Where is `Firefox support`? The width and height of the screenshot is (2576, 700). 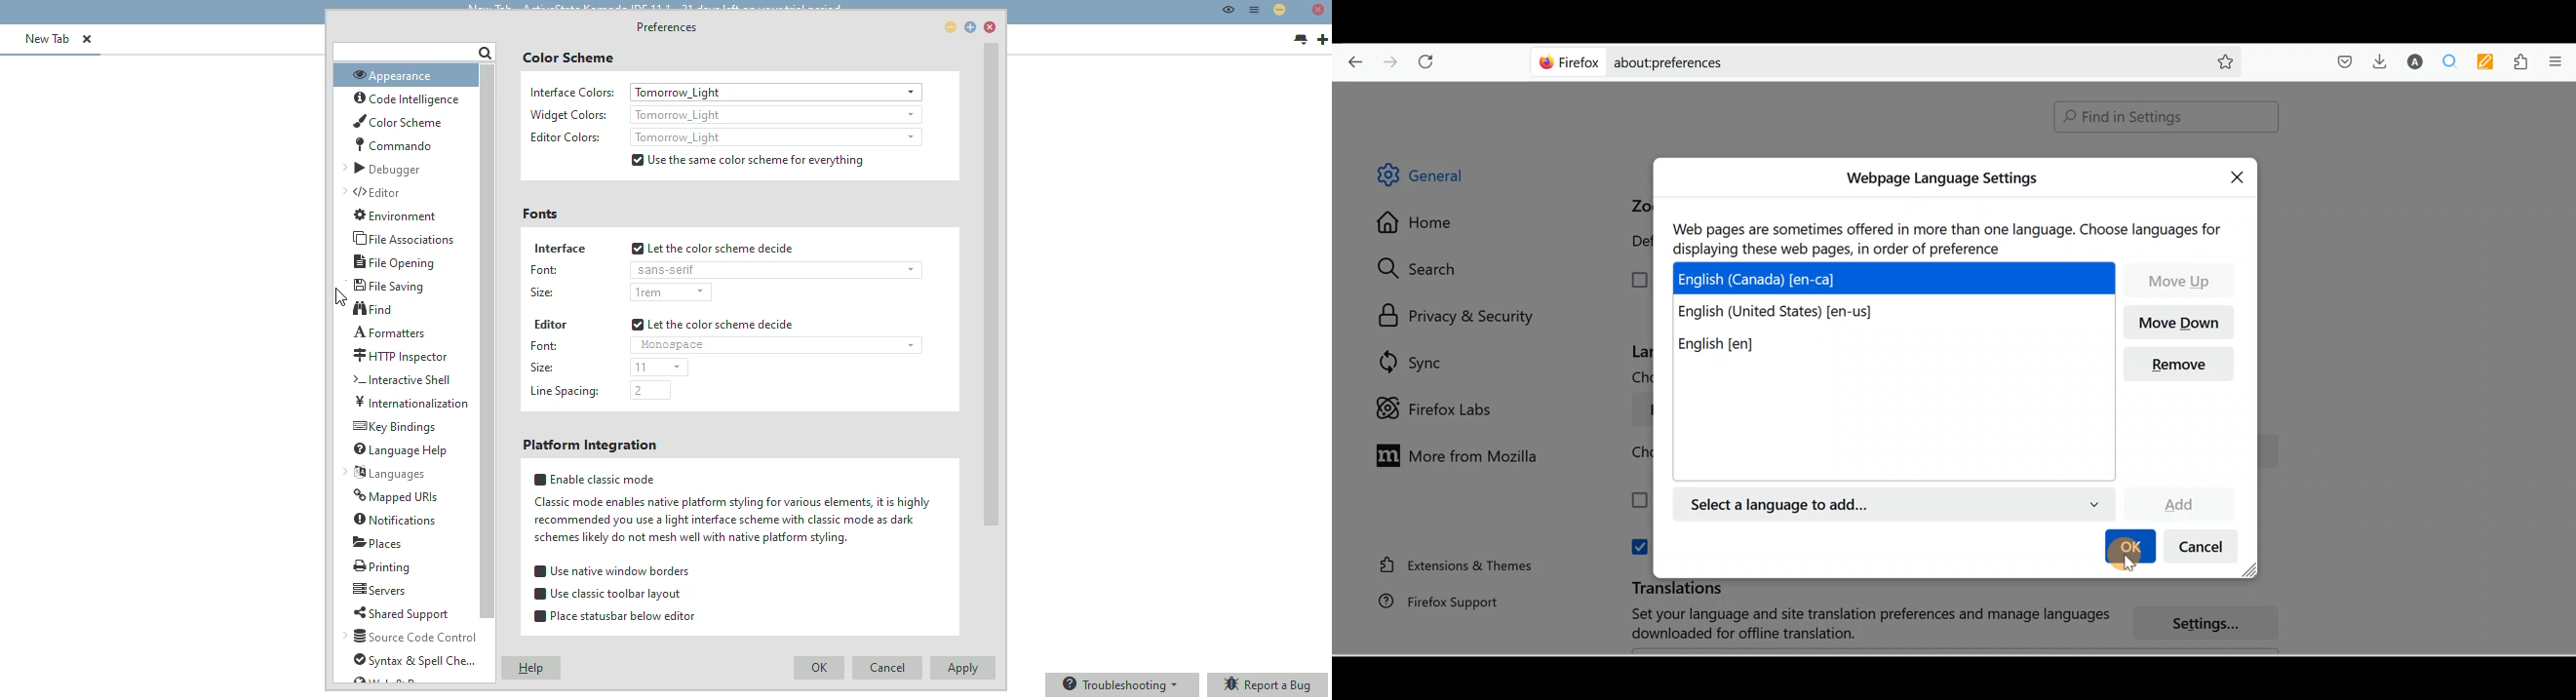
Firefox support is located at coordinates (1430, 601).